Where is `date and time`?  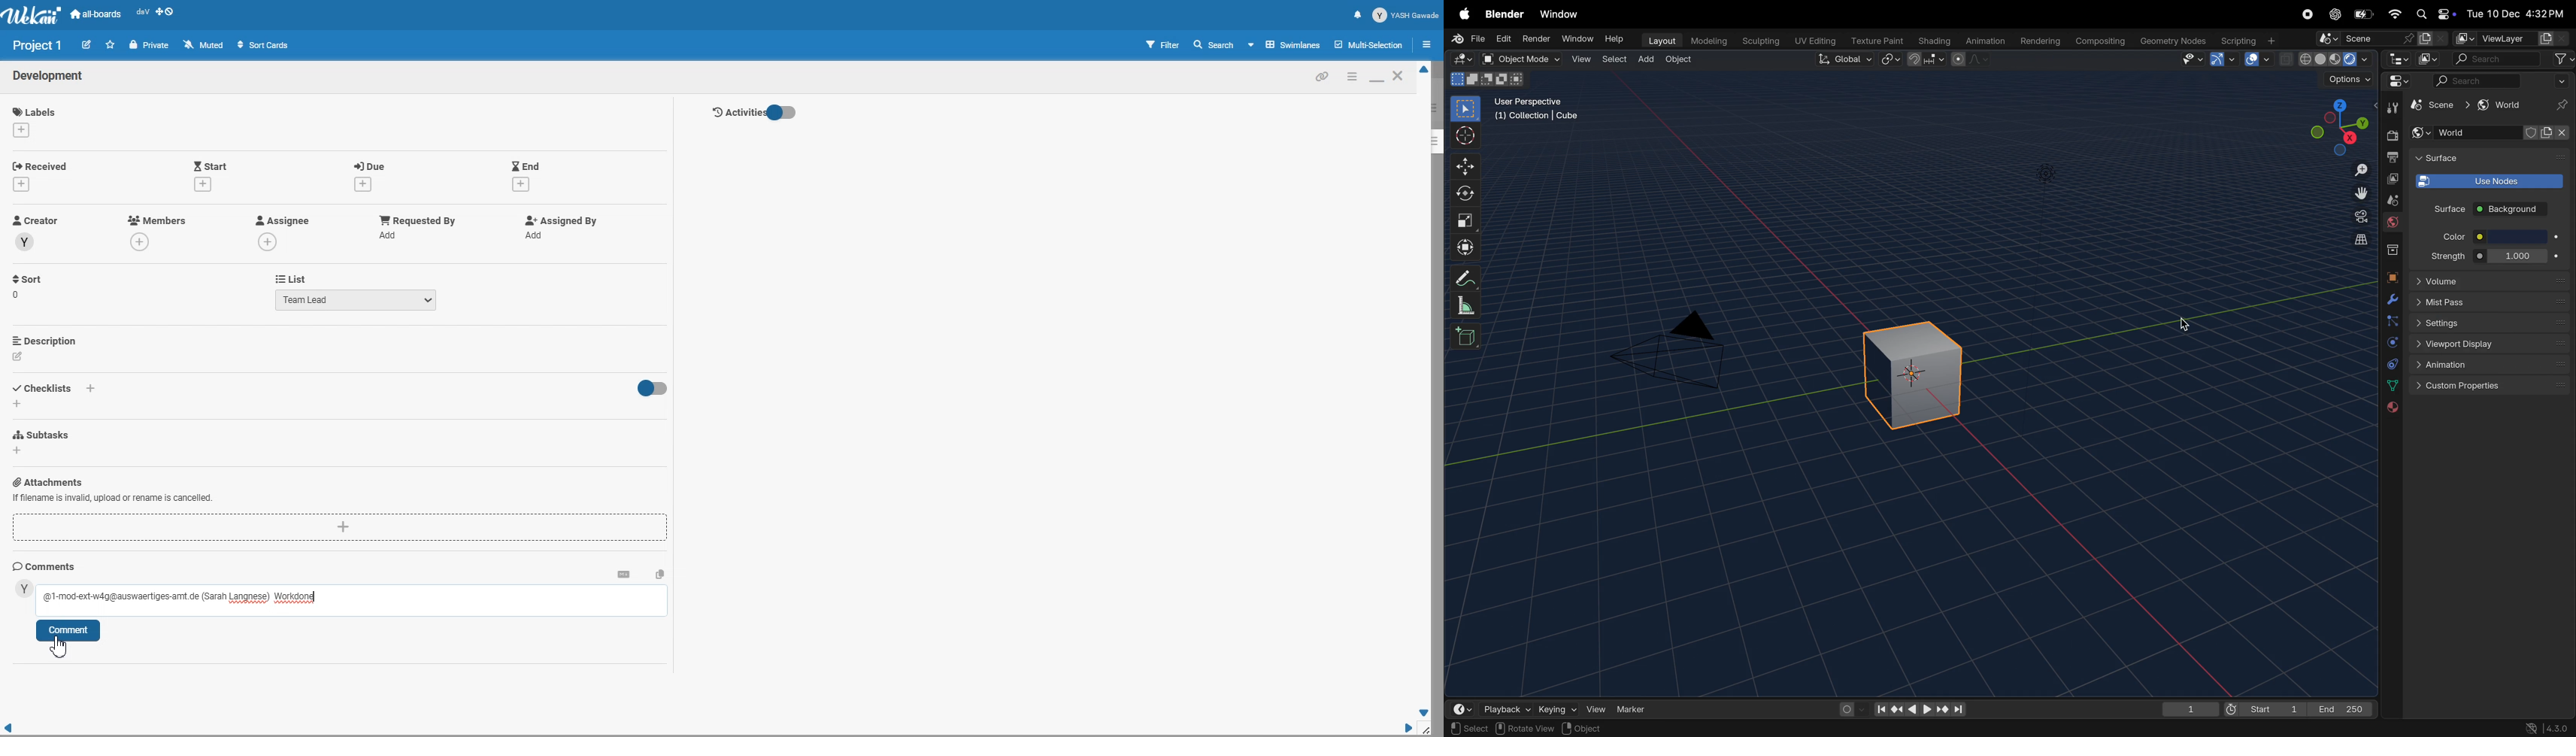 date and time is located at coordinates (2515, 11).